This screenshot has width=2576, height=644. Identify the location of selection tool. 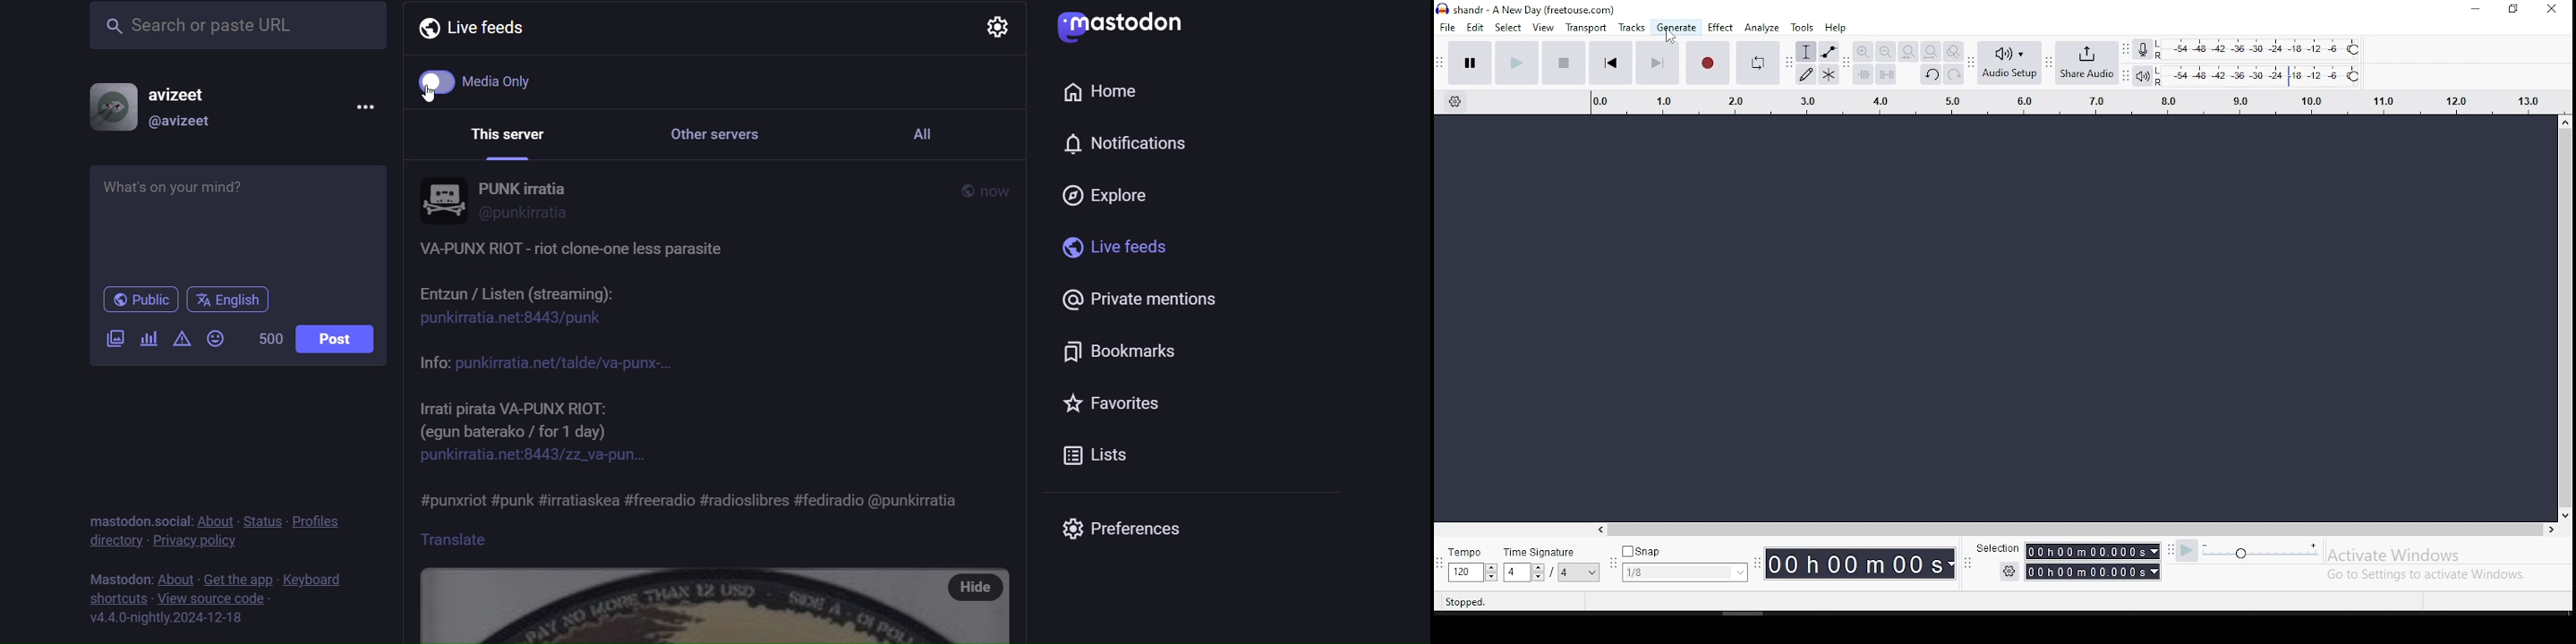
(1805, 51).